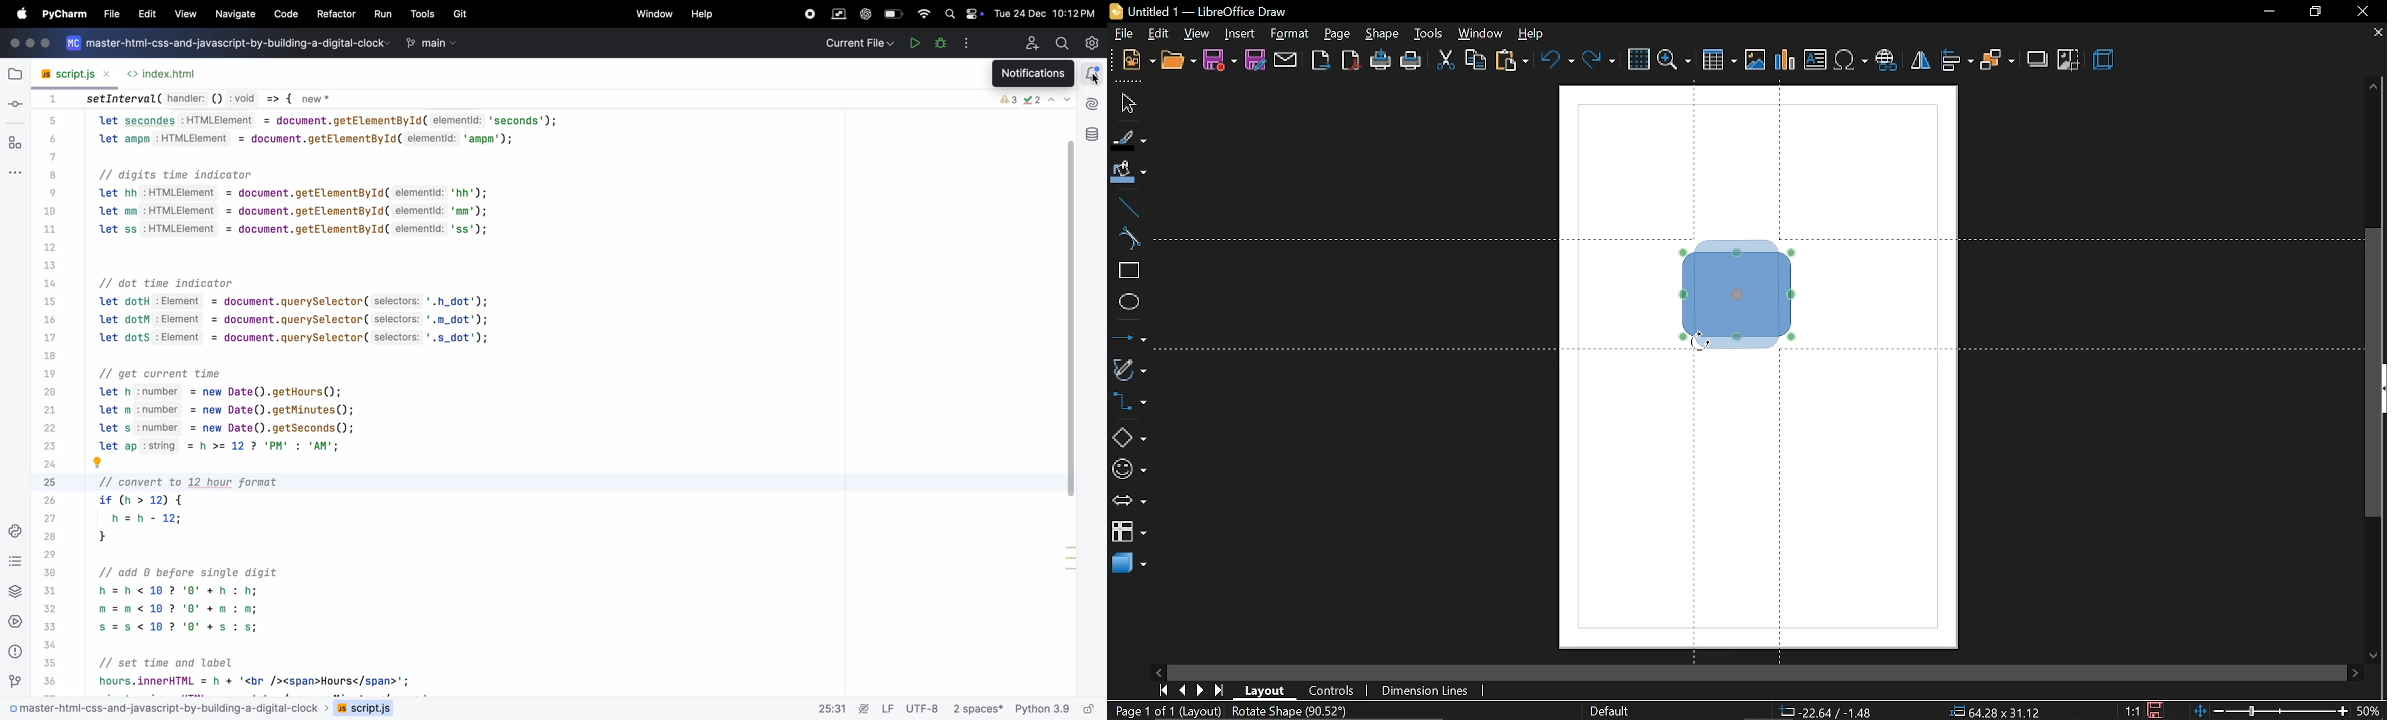 The image size is (2408, 728). What do you see at coordinates (1221, 60) in the screenshot?
I see `save` at bounding box center [1221, 60].